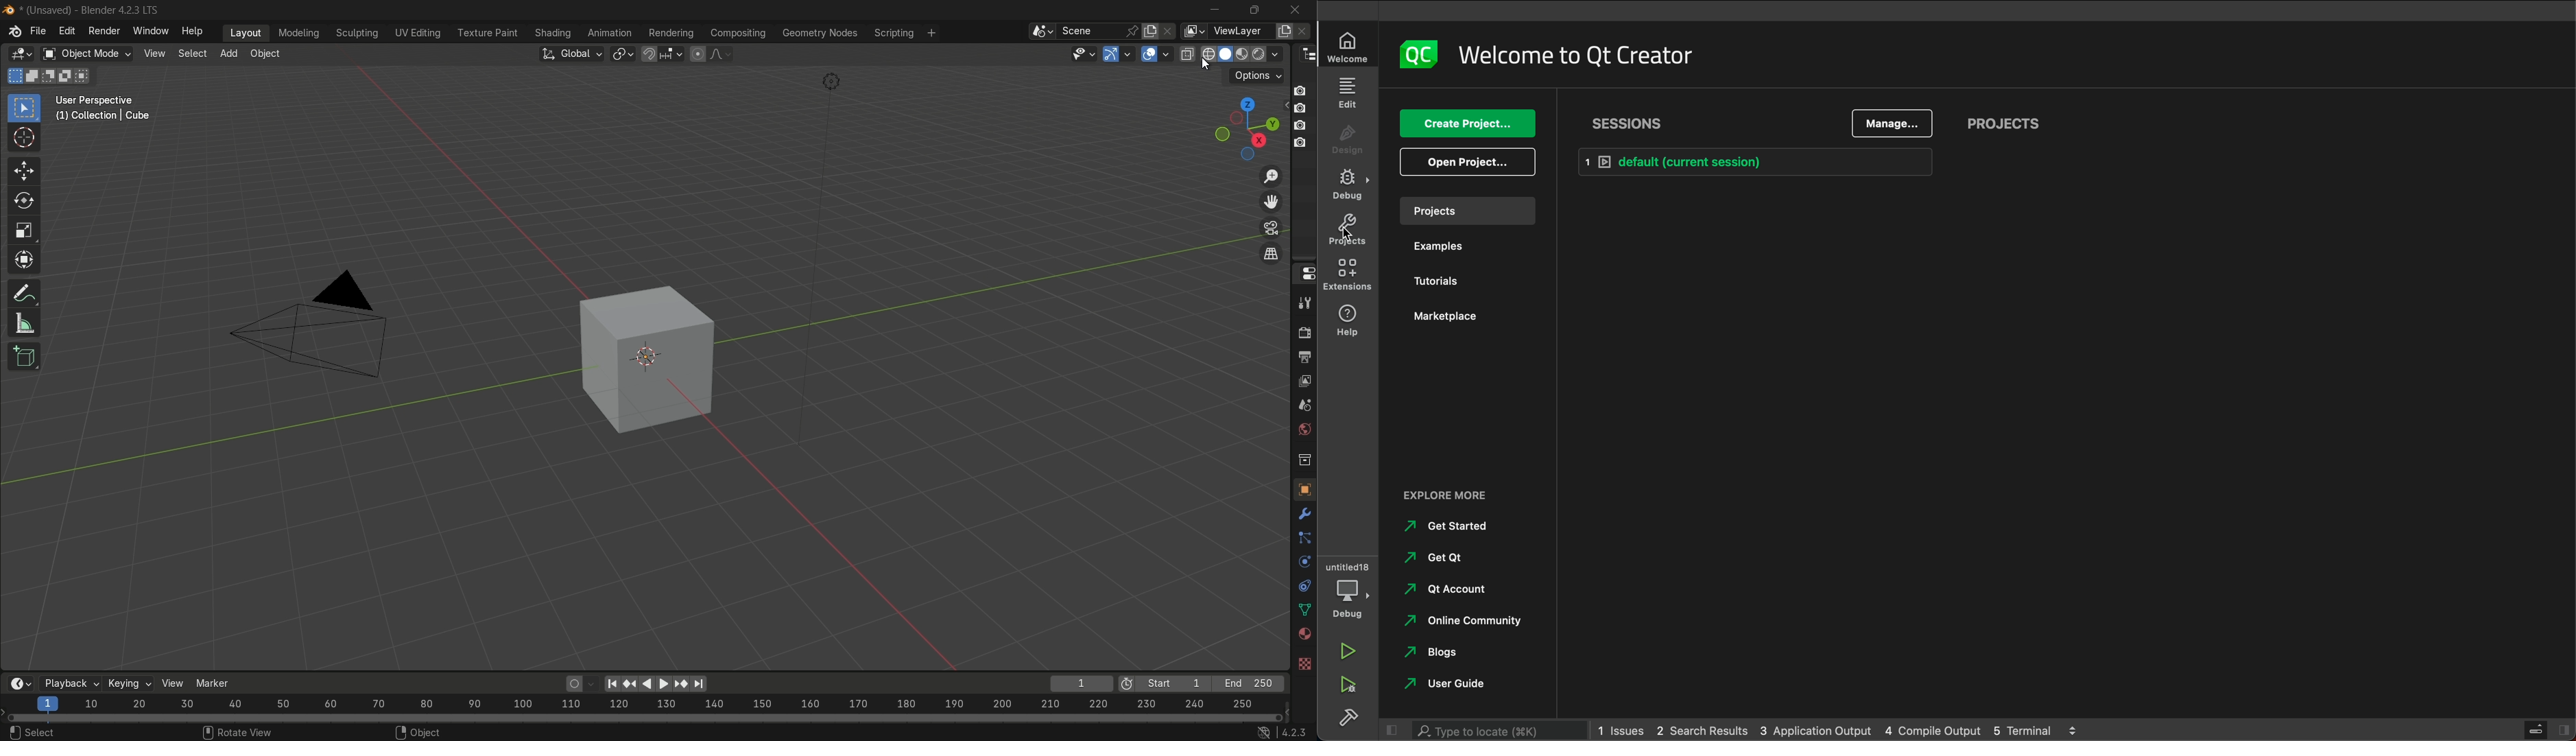 The width and height of the screenshot is (2576, 756). Describe the element at coordinates (51, 75) in the screenshot. I see `modes` at that location.